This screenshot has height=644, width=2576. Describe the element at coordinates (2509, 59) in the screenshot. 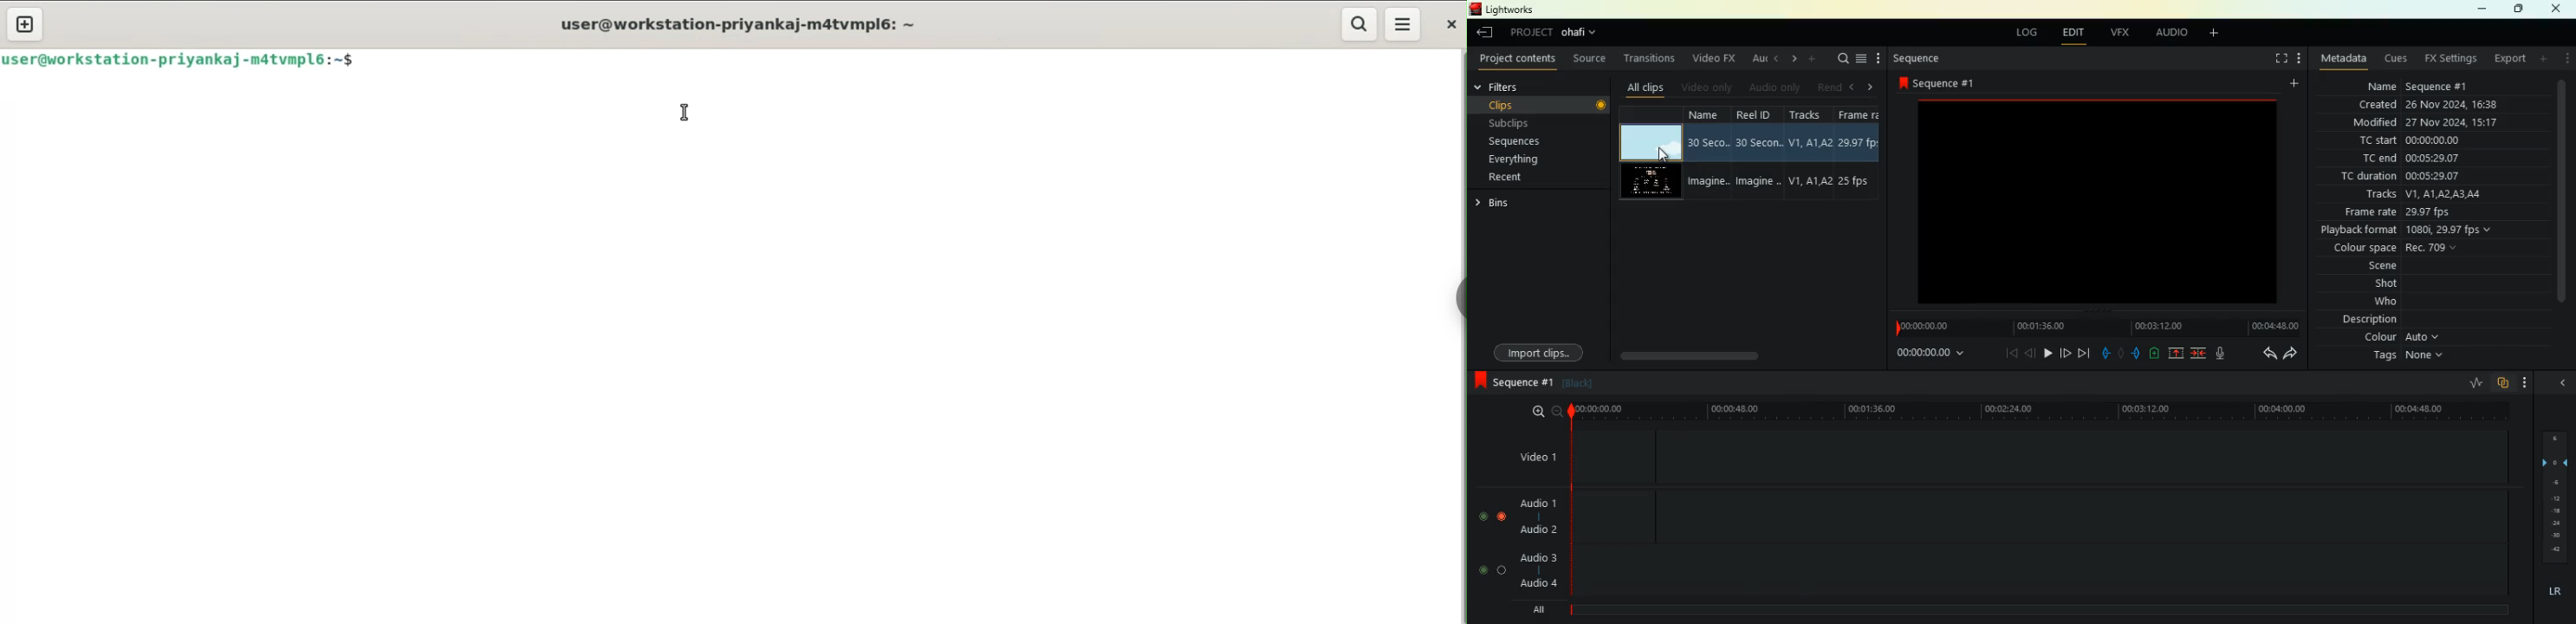

I see `export` at that location.